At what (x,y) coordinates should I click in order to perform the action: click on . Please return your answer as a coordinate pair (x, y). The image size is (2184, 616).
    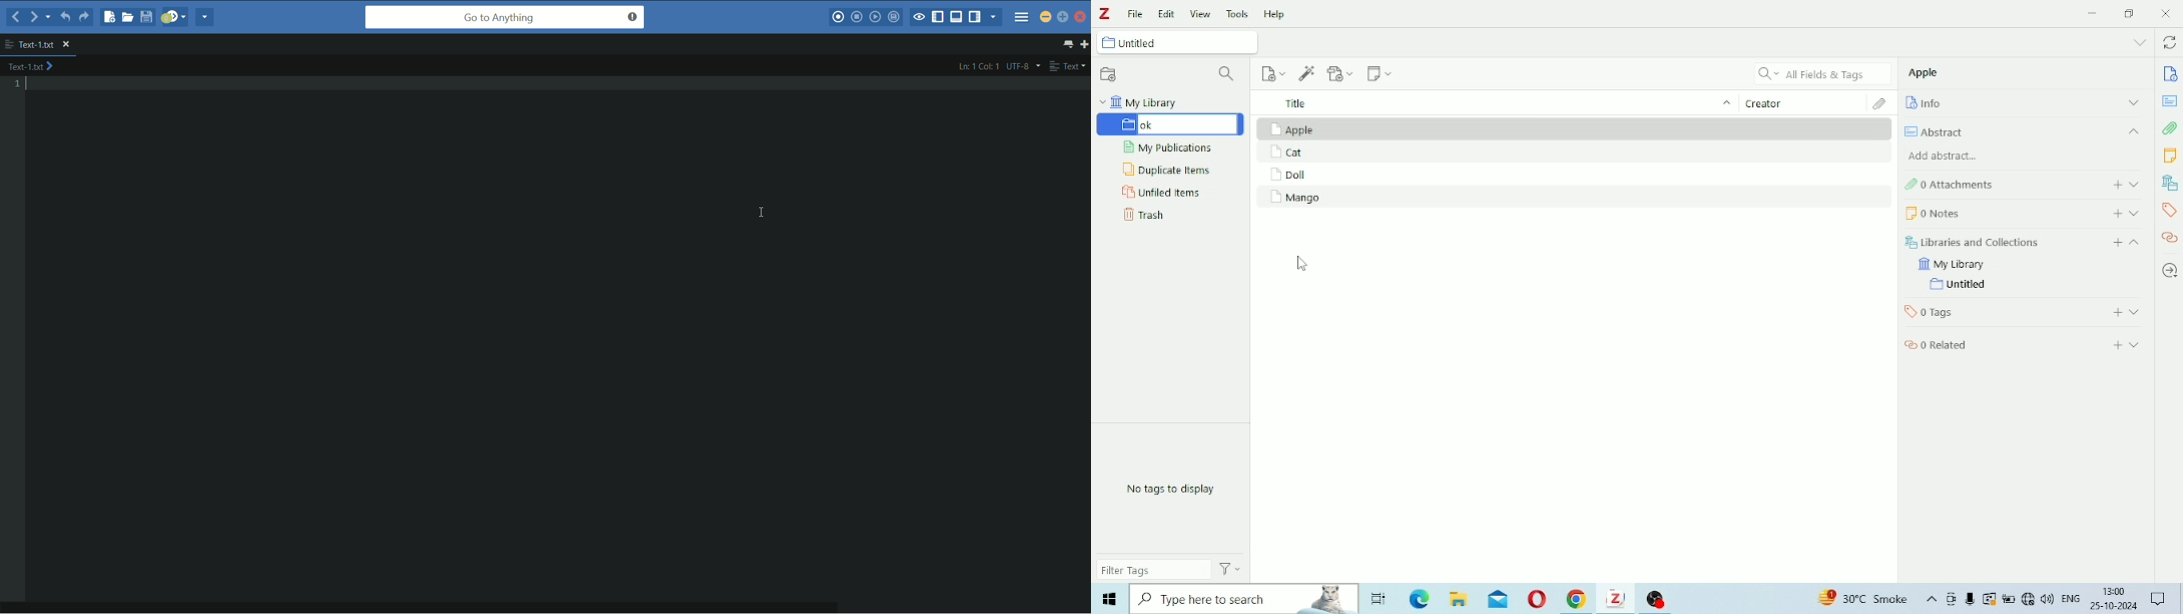
    Looking at the image, I should click on (1419, 598).